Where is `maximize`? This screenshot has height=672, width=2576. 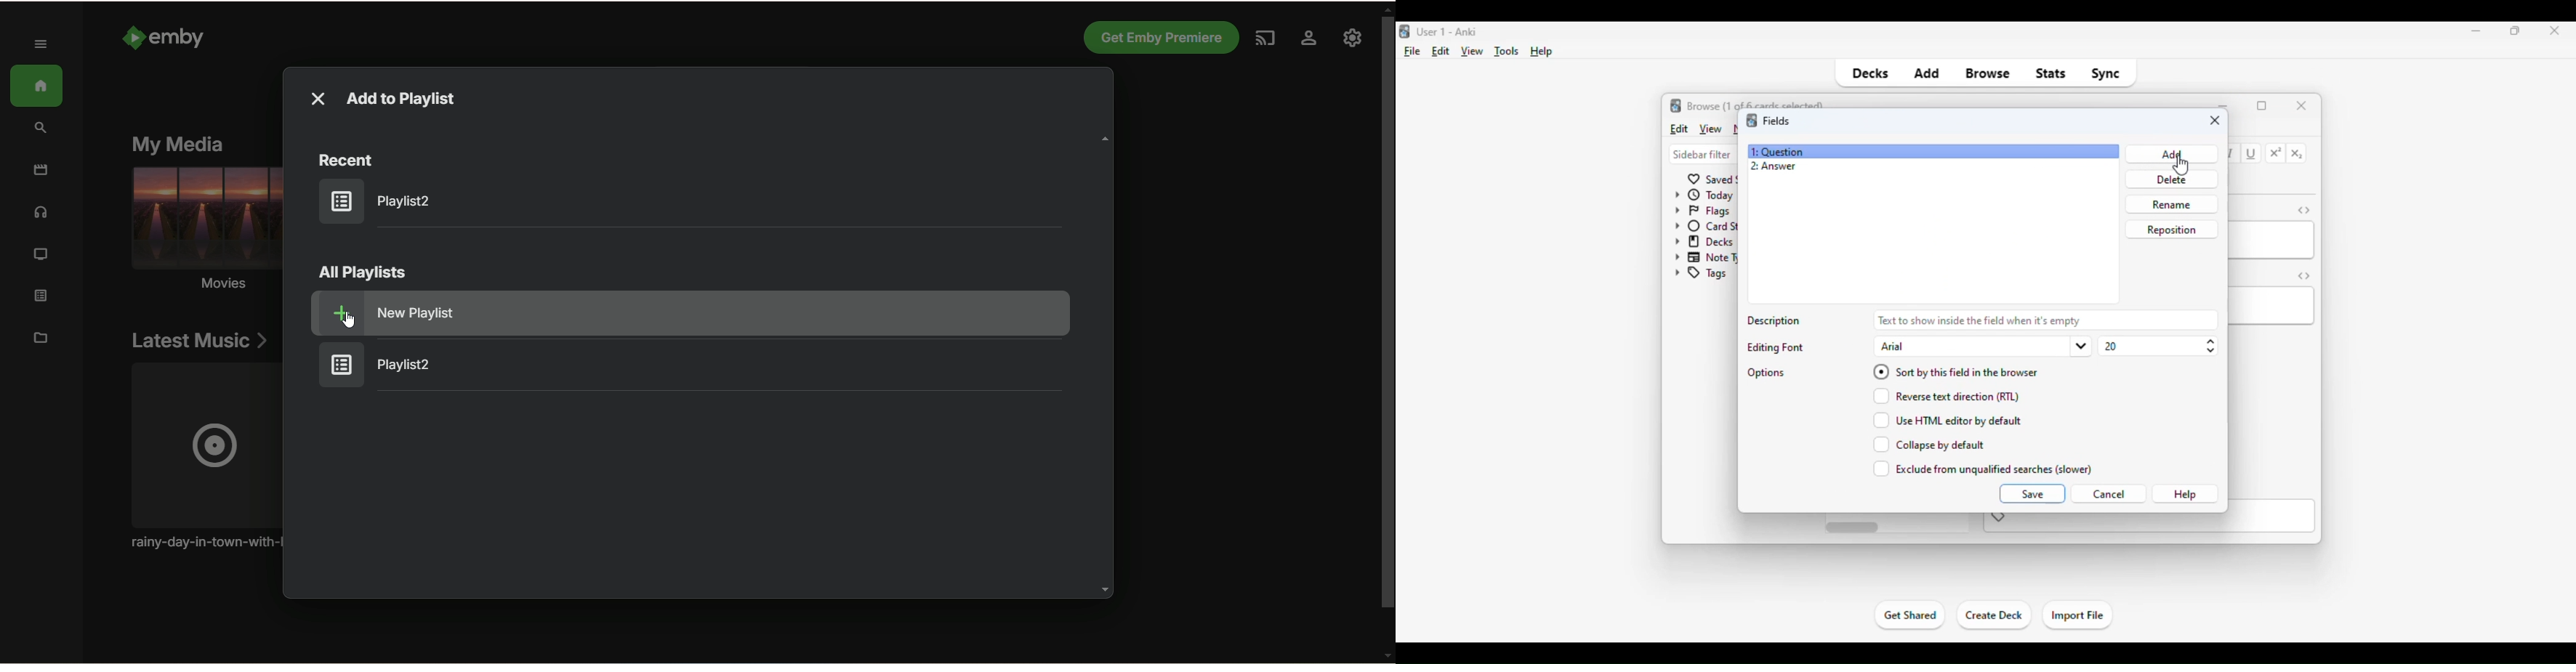 maximize is located at coordinates (2262, 106).